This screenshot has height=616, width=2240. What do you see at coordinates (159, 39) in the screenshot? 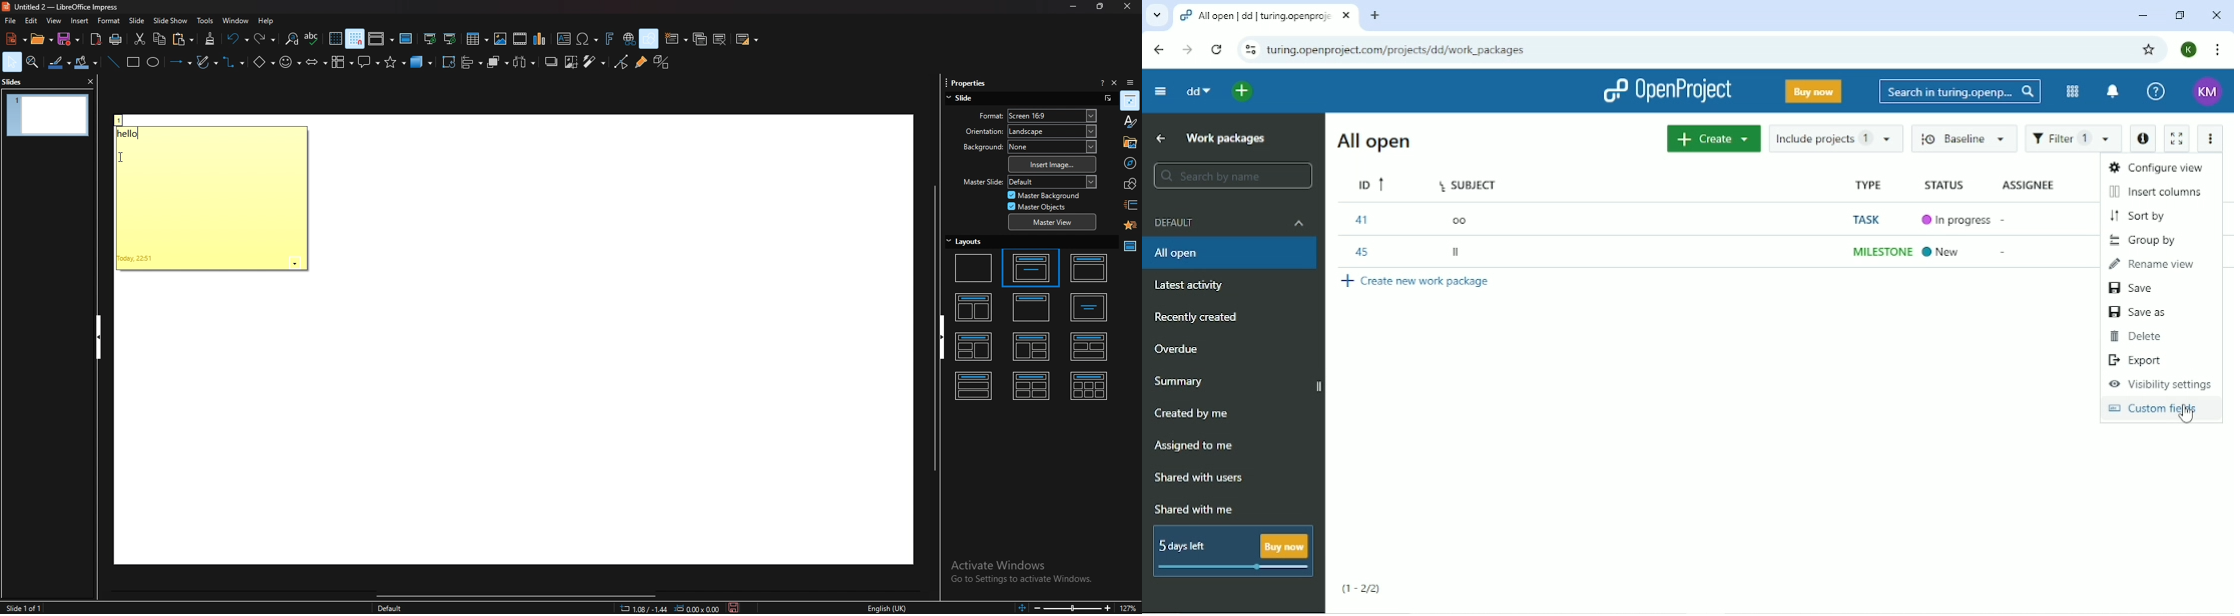
I see `copy` at bounding box center [159, 39].